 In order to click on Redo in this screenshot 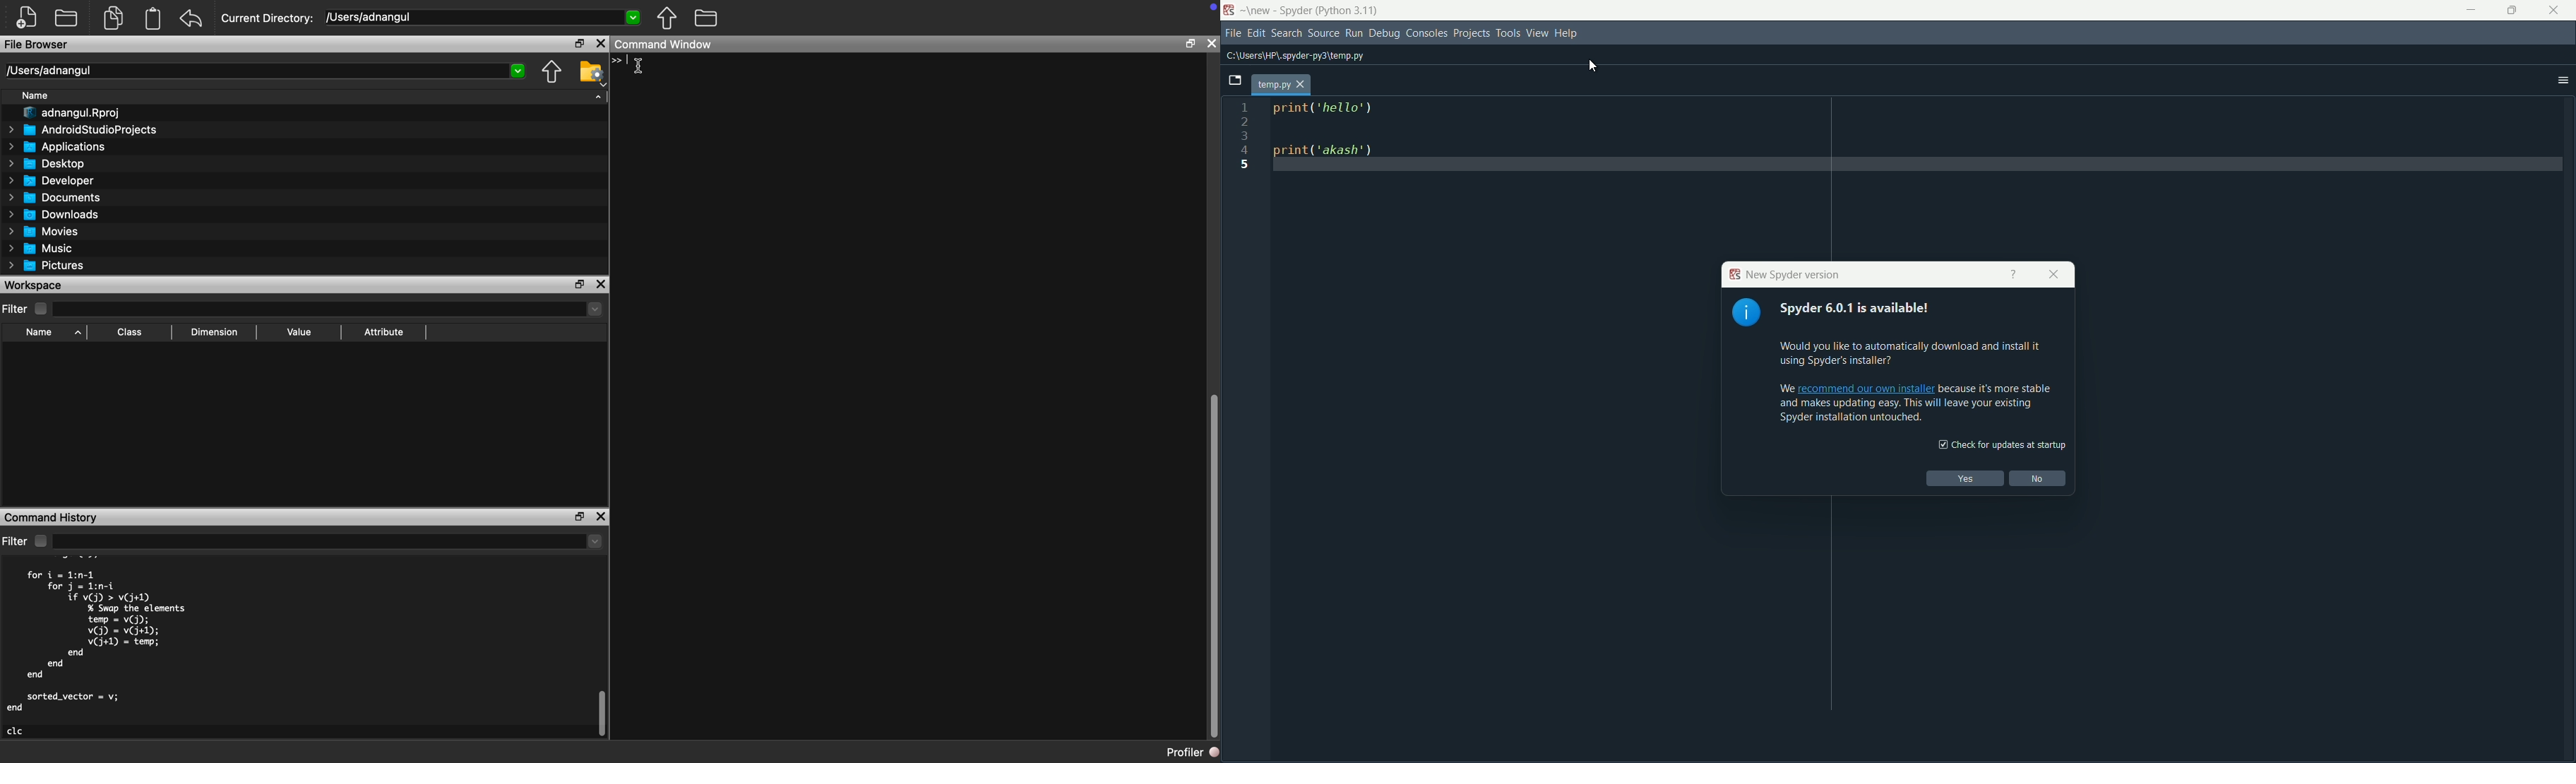, I will do `click(192, 19)`.